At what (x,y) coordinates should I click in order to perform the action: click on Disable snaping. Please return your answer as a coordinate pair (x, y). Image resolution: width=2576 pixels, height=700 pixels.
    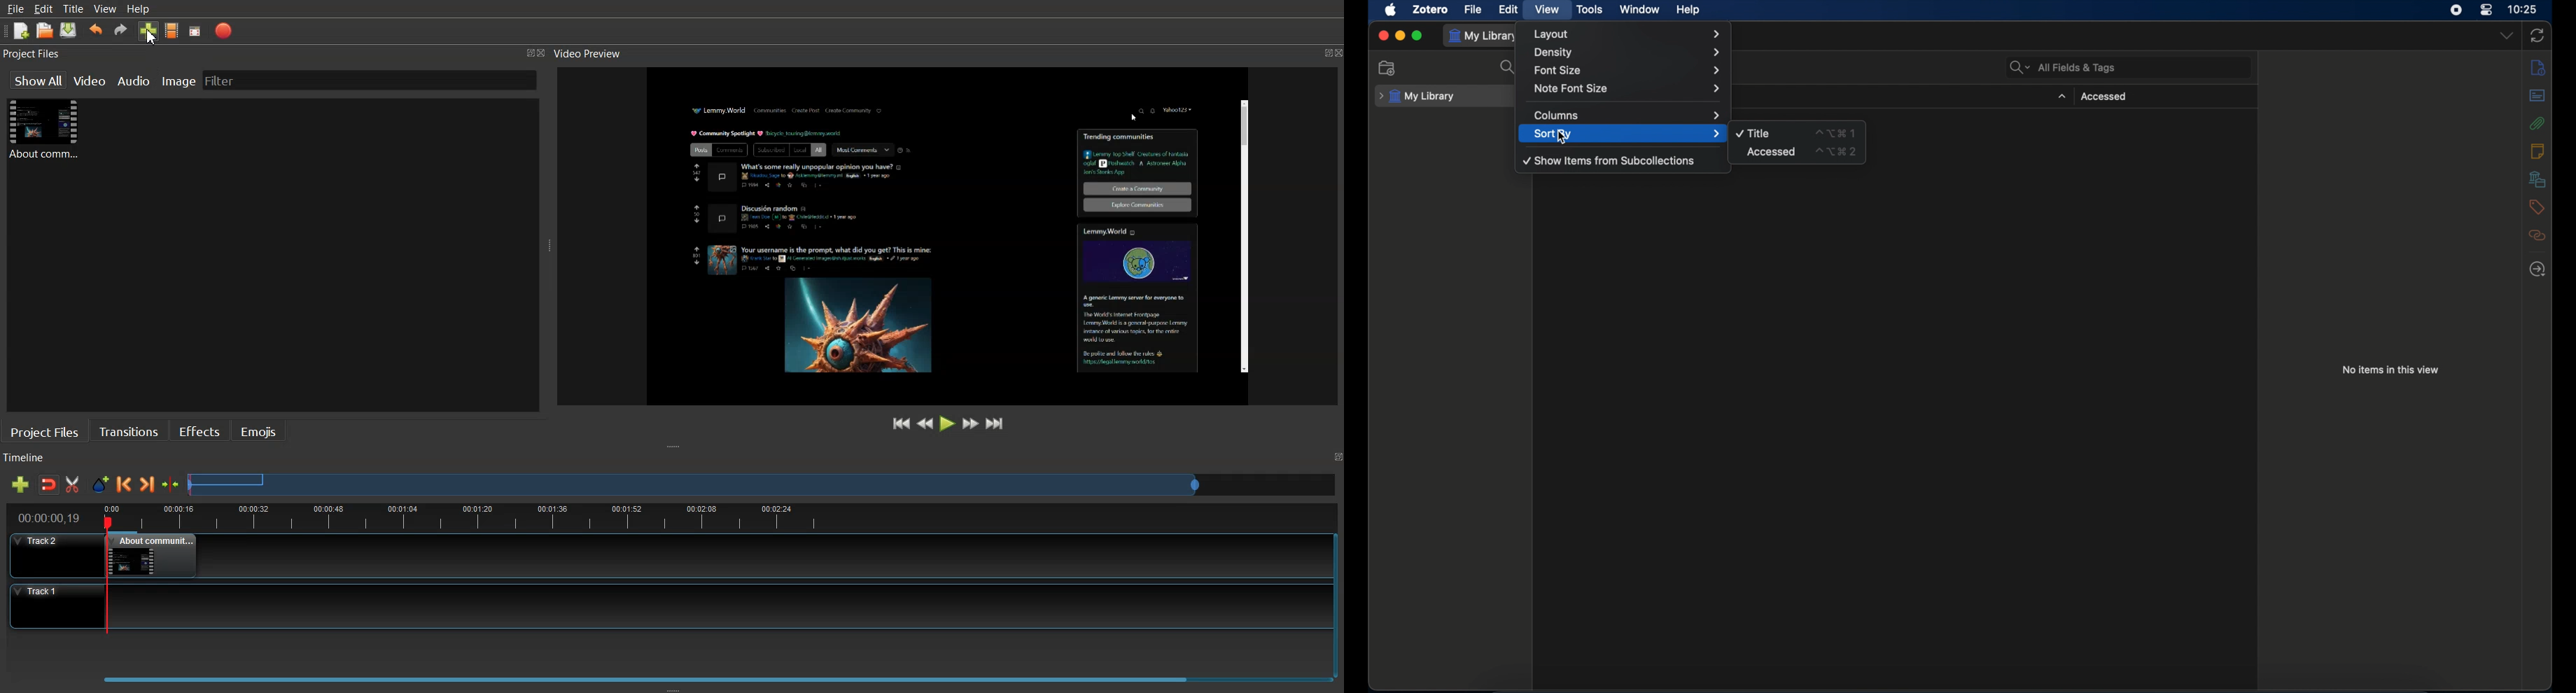
    Looking at the image, I should click on (49, 484).